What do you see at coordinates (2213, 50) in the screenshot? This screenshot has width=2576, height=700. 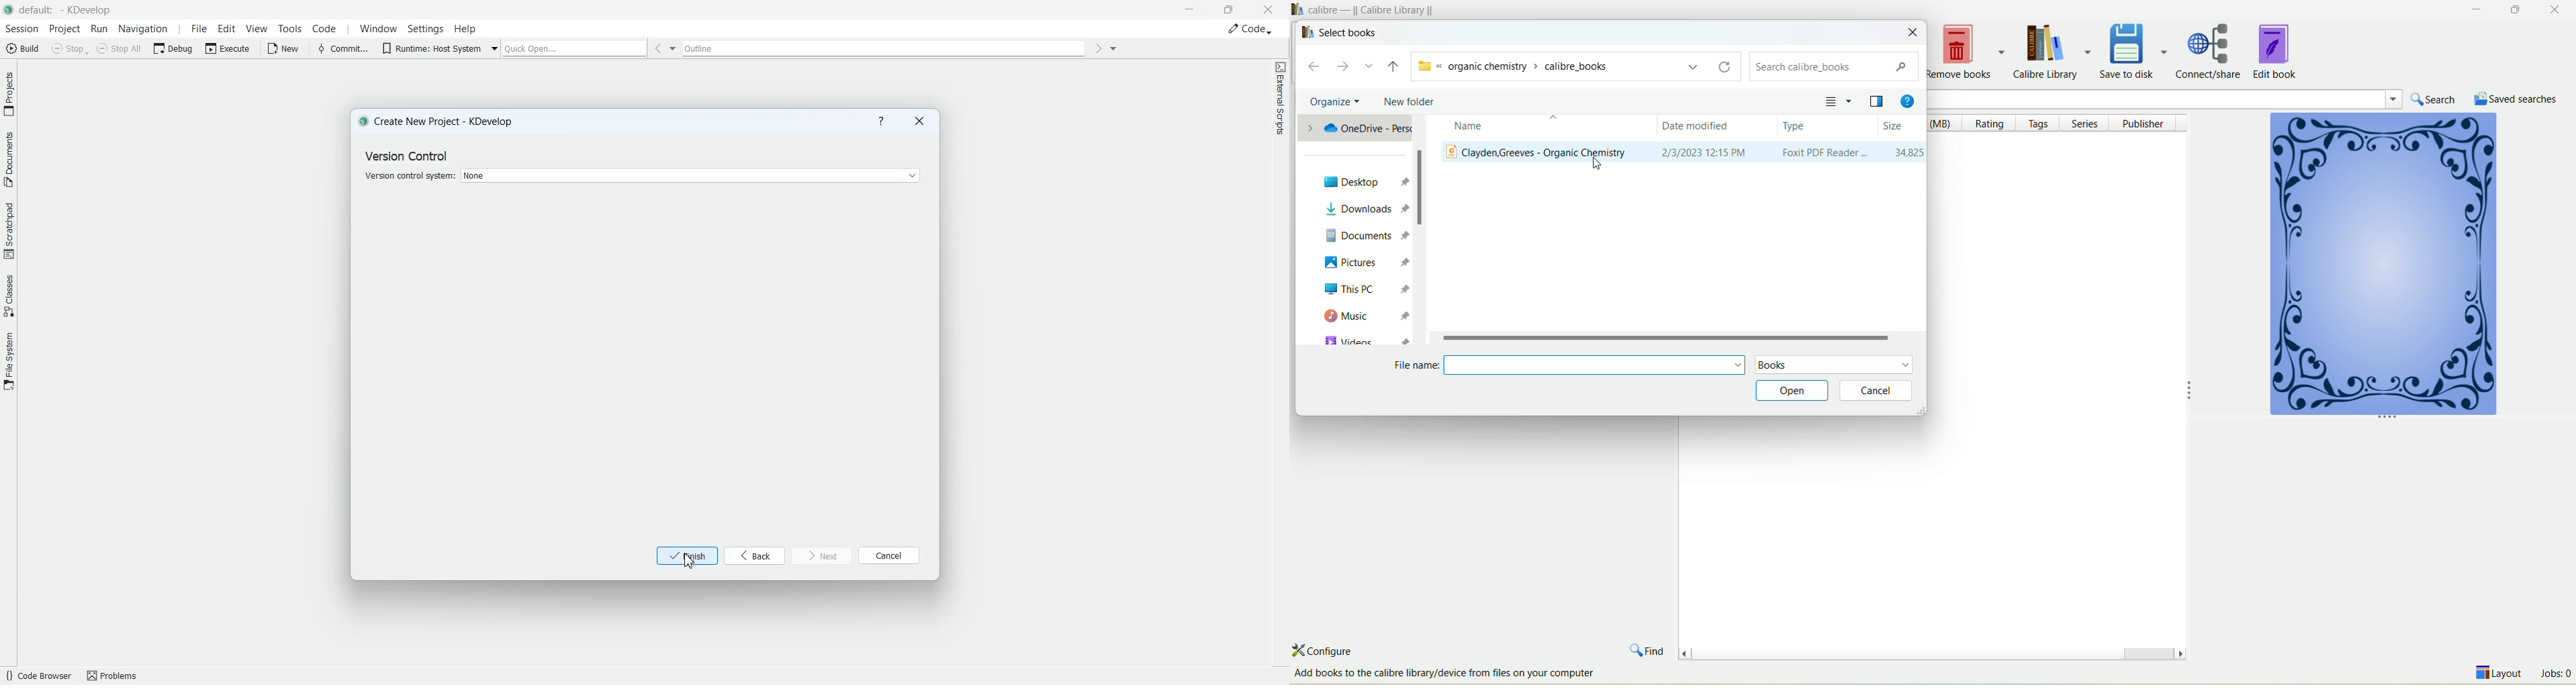 I see `coonect/share` at bounding box center [2213, 50].